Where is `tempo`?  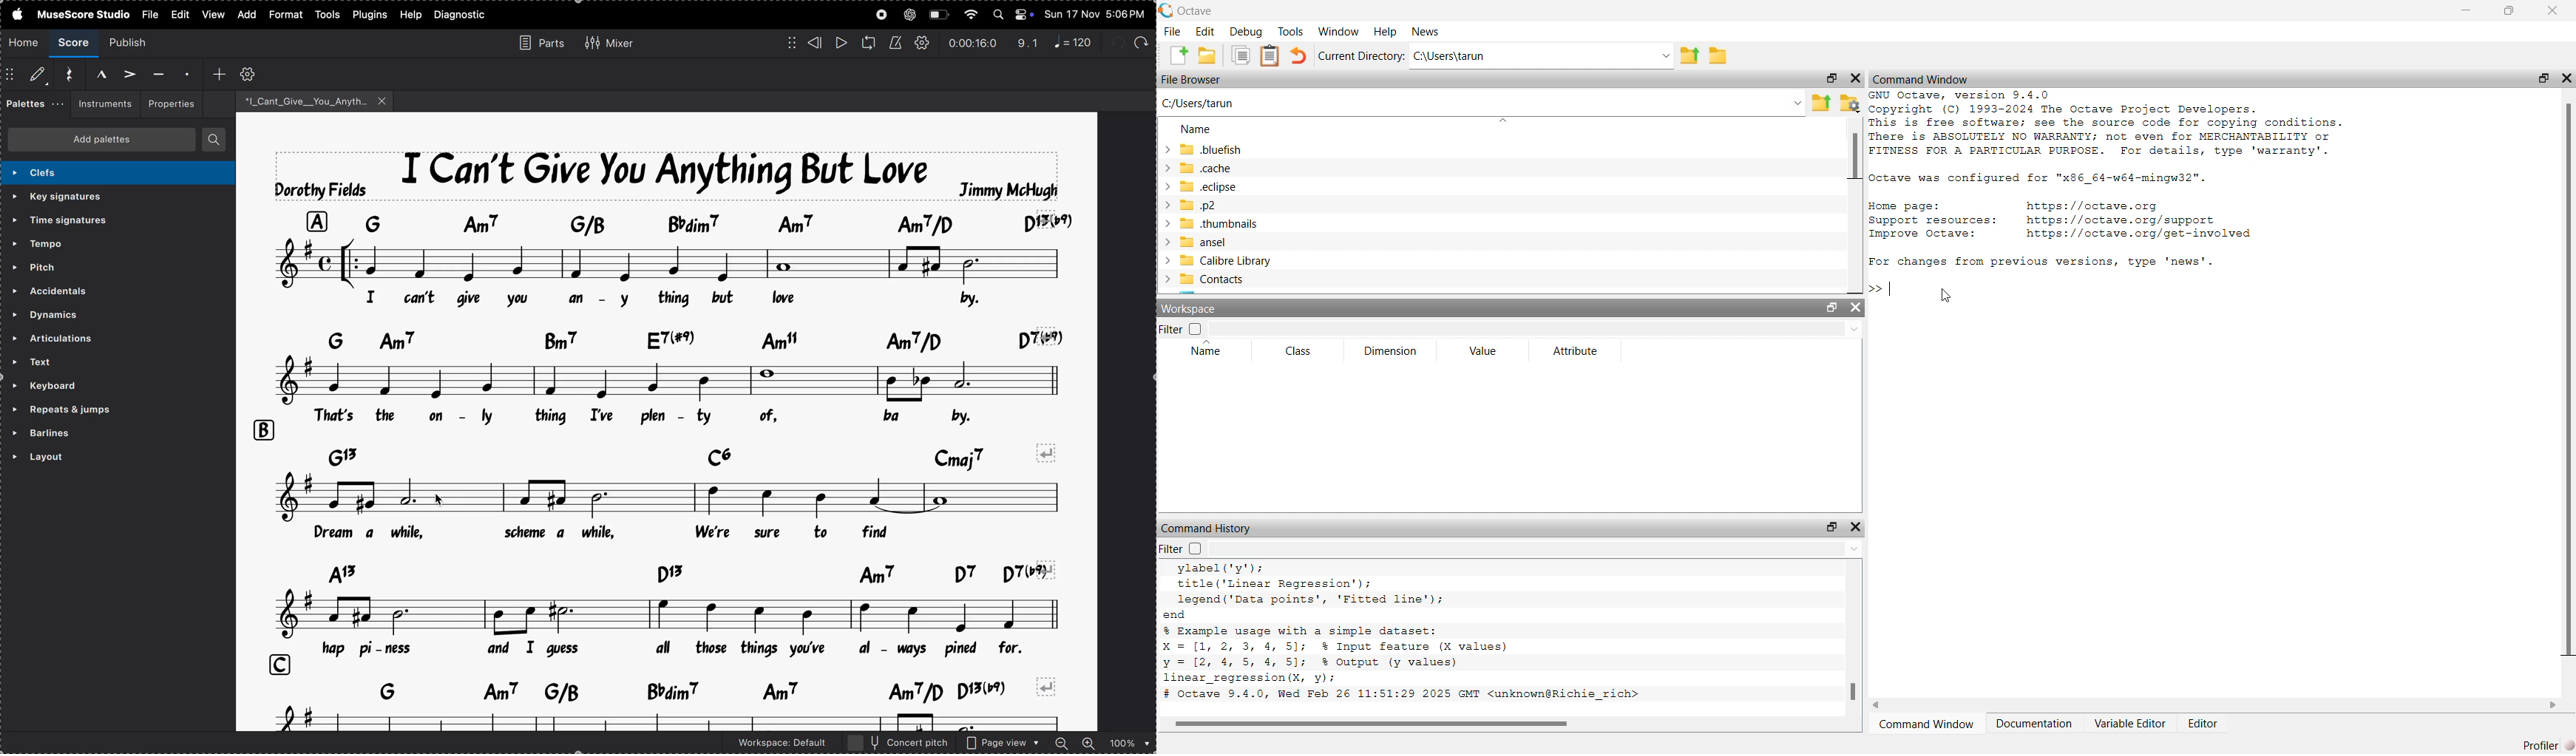 tempo is located at coordinates (66, 244).